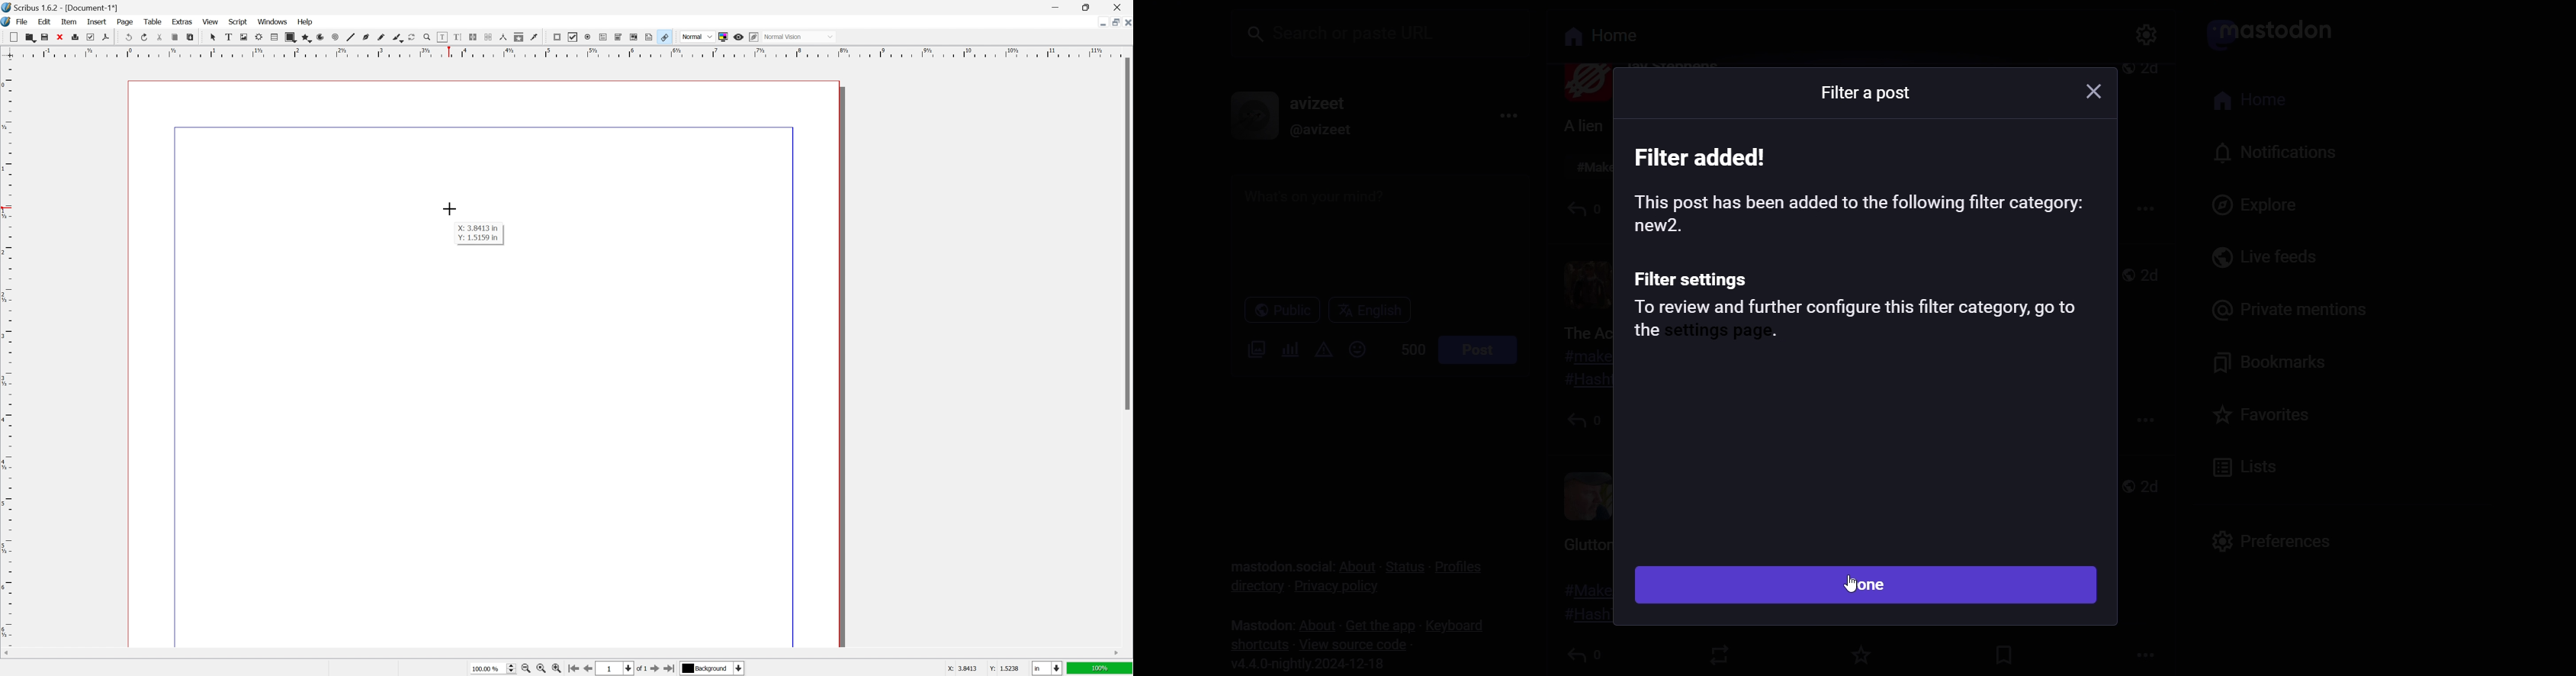 The width and height of the screenshot is (2576, 700). What do you see at coordinates (143, 36) in the screenshot?
I see `redo` at bounding box center [143, 36].